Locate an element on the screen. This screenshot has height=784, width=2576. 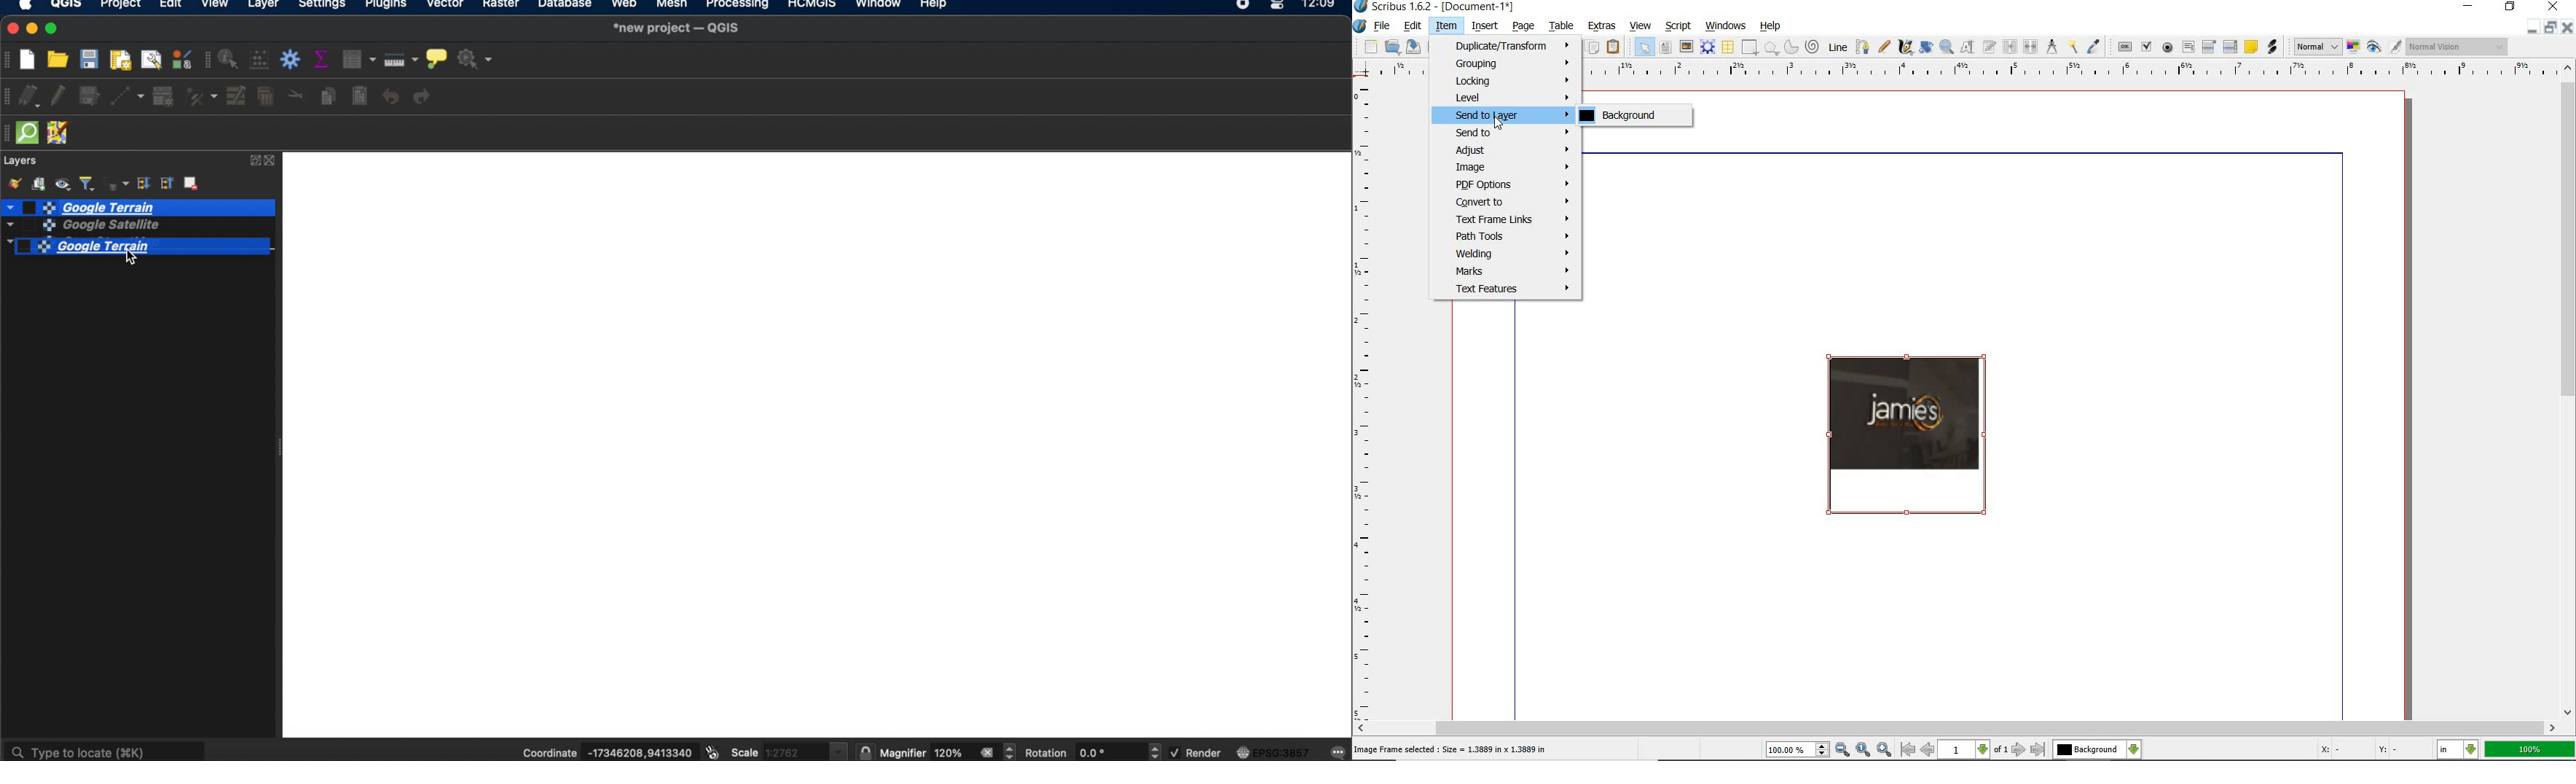
system logo is located at coordinates (1359, 26).